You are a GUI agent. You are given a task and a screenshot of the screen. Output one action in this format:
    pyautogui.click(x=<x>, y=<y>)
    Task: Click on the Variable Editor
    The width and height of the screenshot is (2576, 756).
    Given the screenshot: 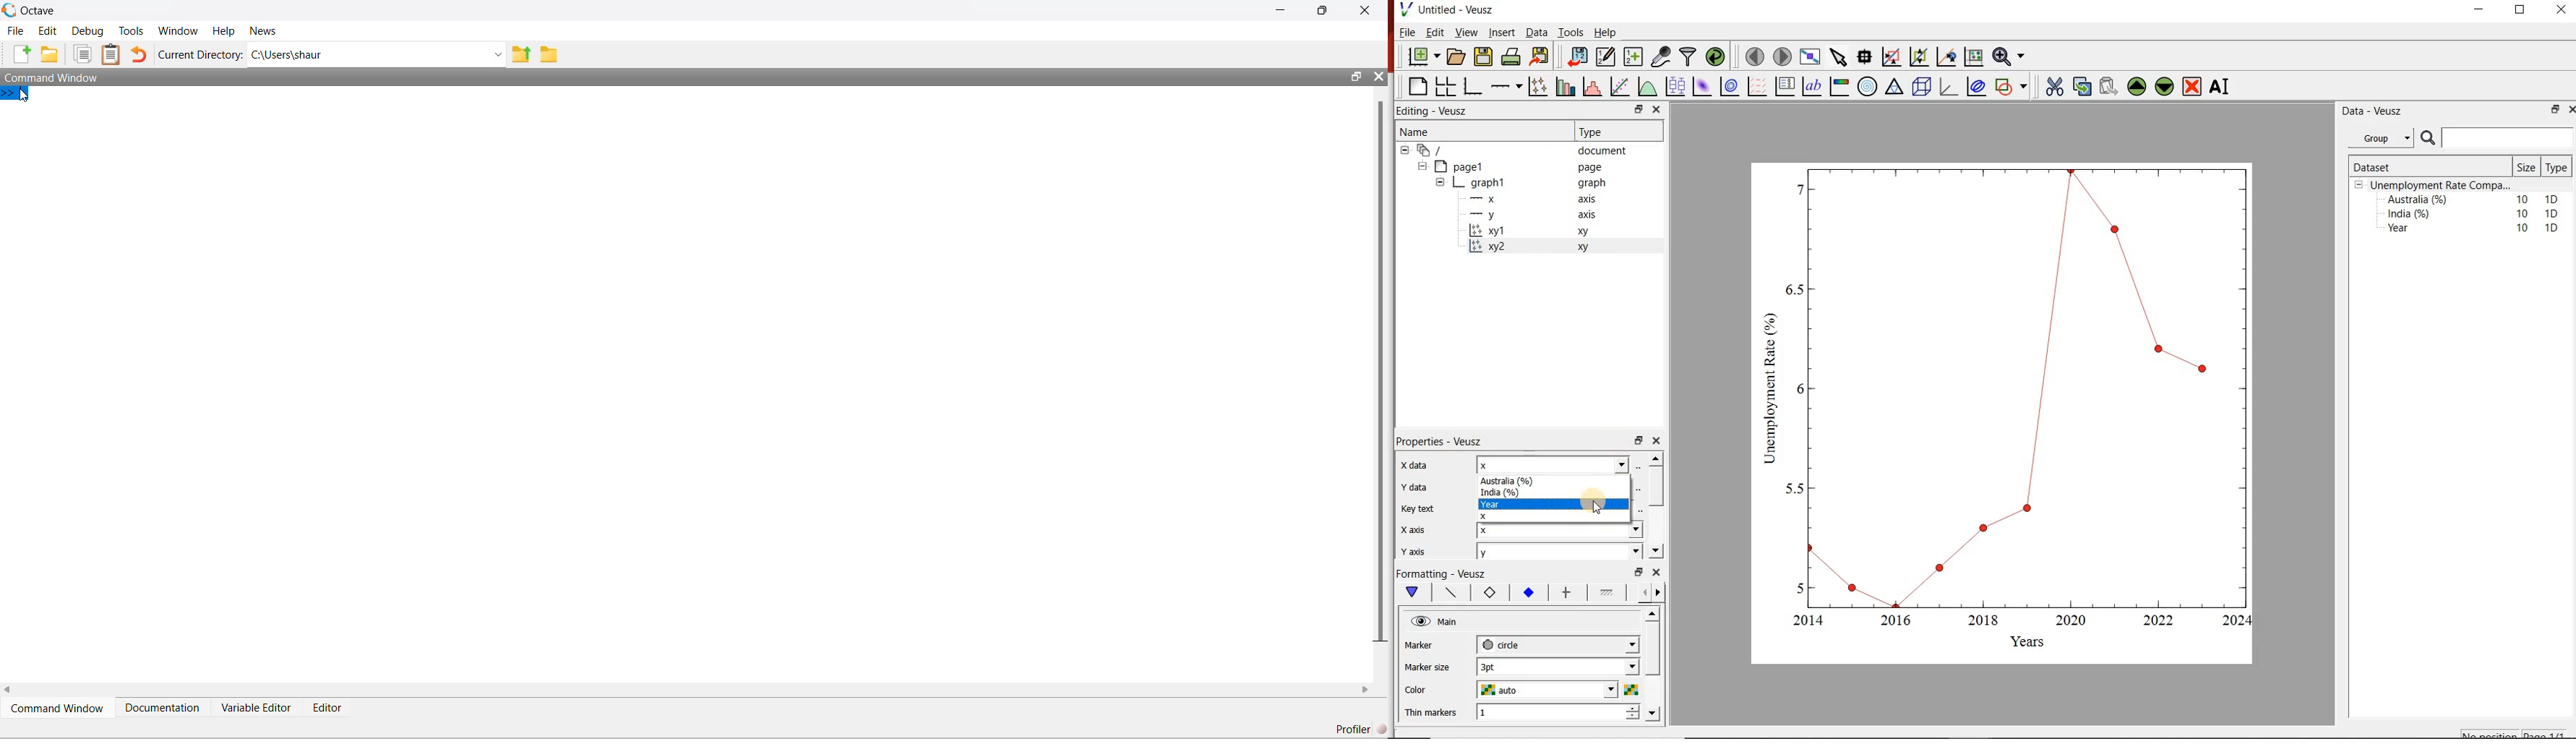 What is the action you would take?
    pyautogui.click(x=257, y=707)
    